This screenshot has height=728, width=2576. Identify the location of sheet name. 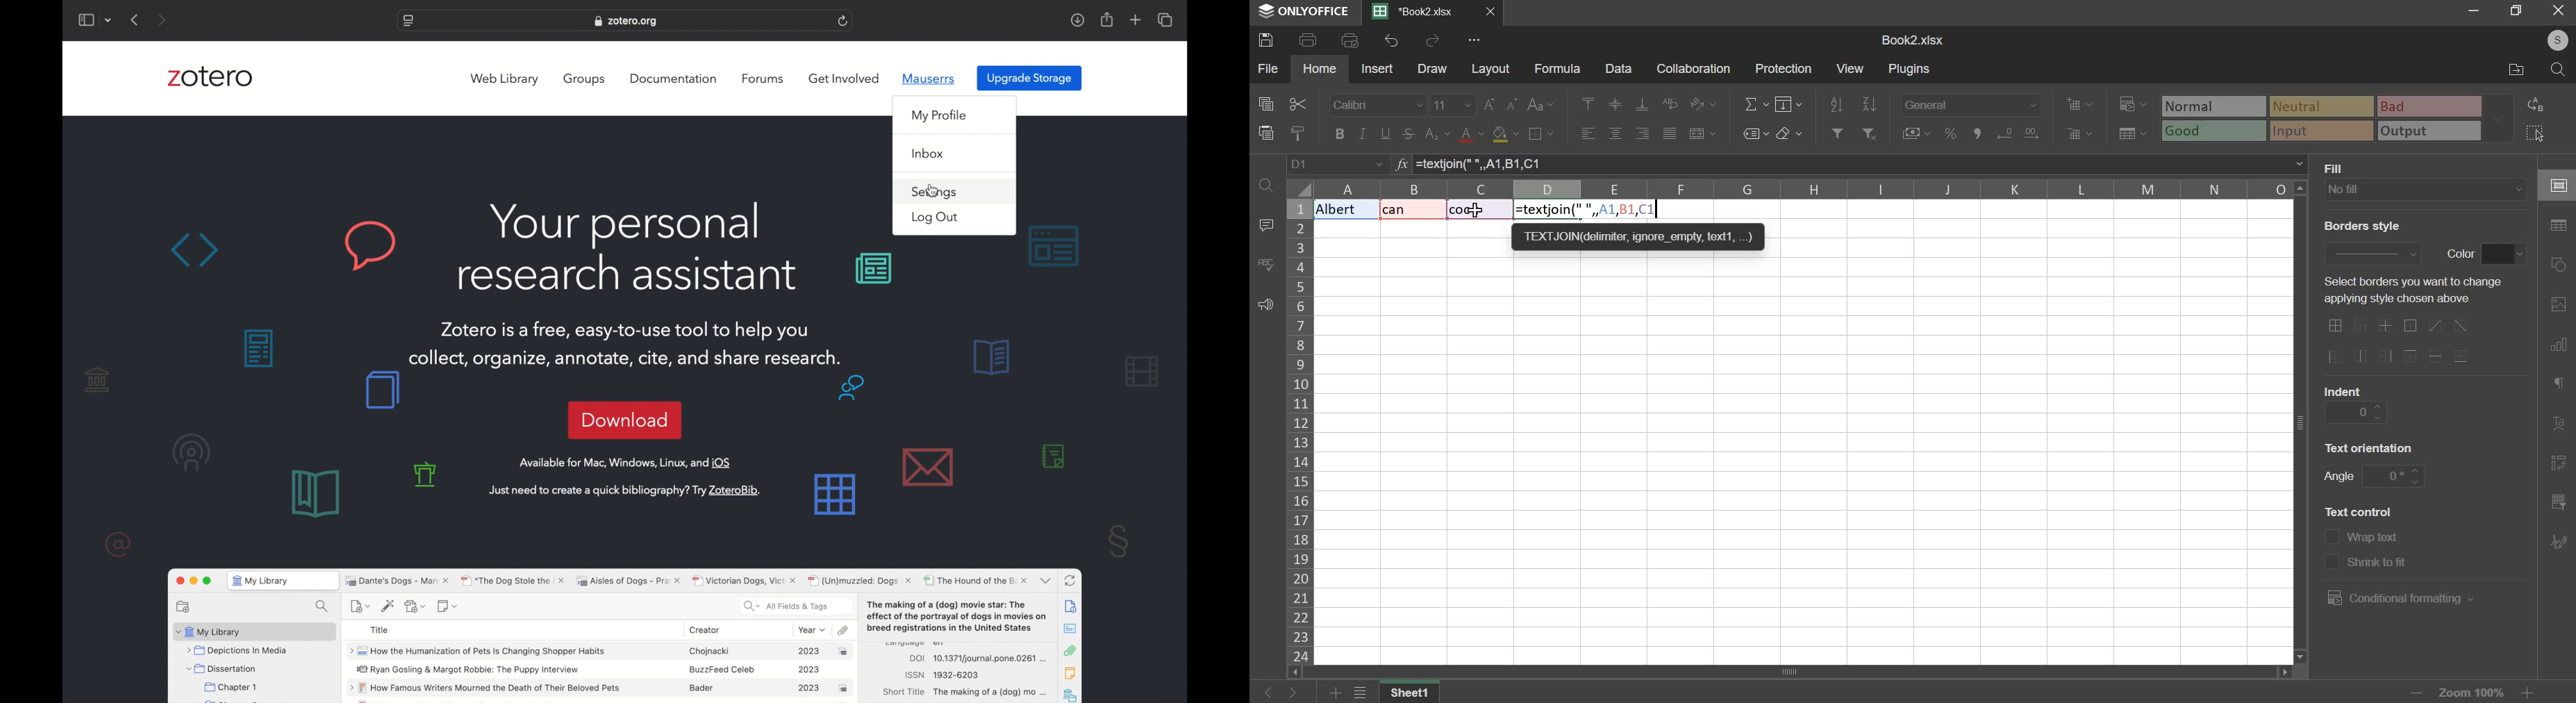
(1414, 693).